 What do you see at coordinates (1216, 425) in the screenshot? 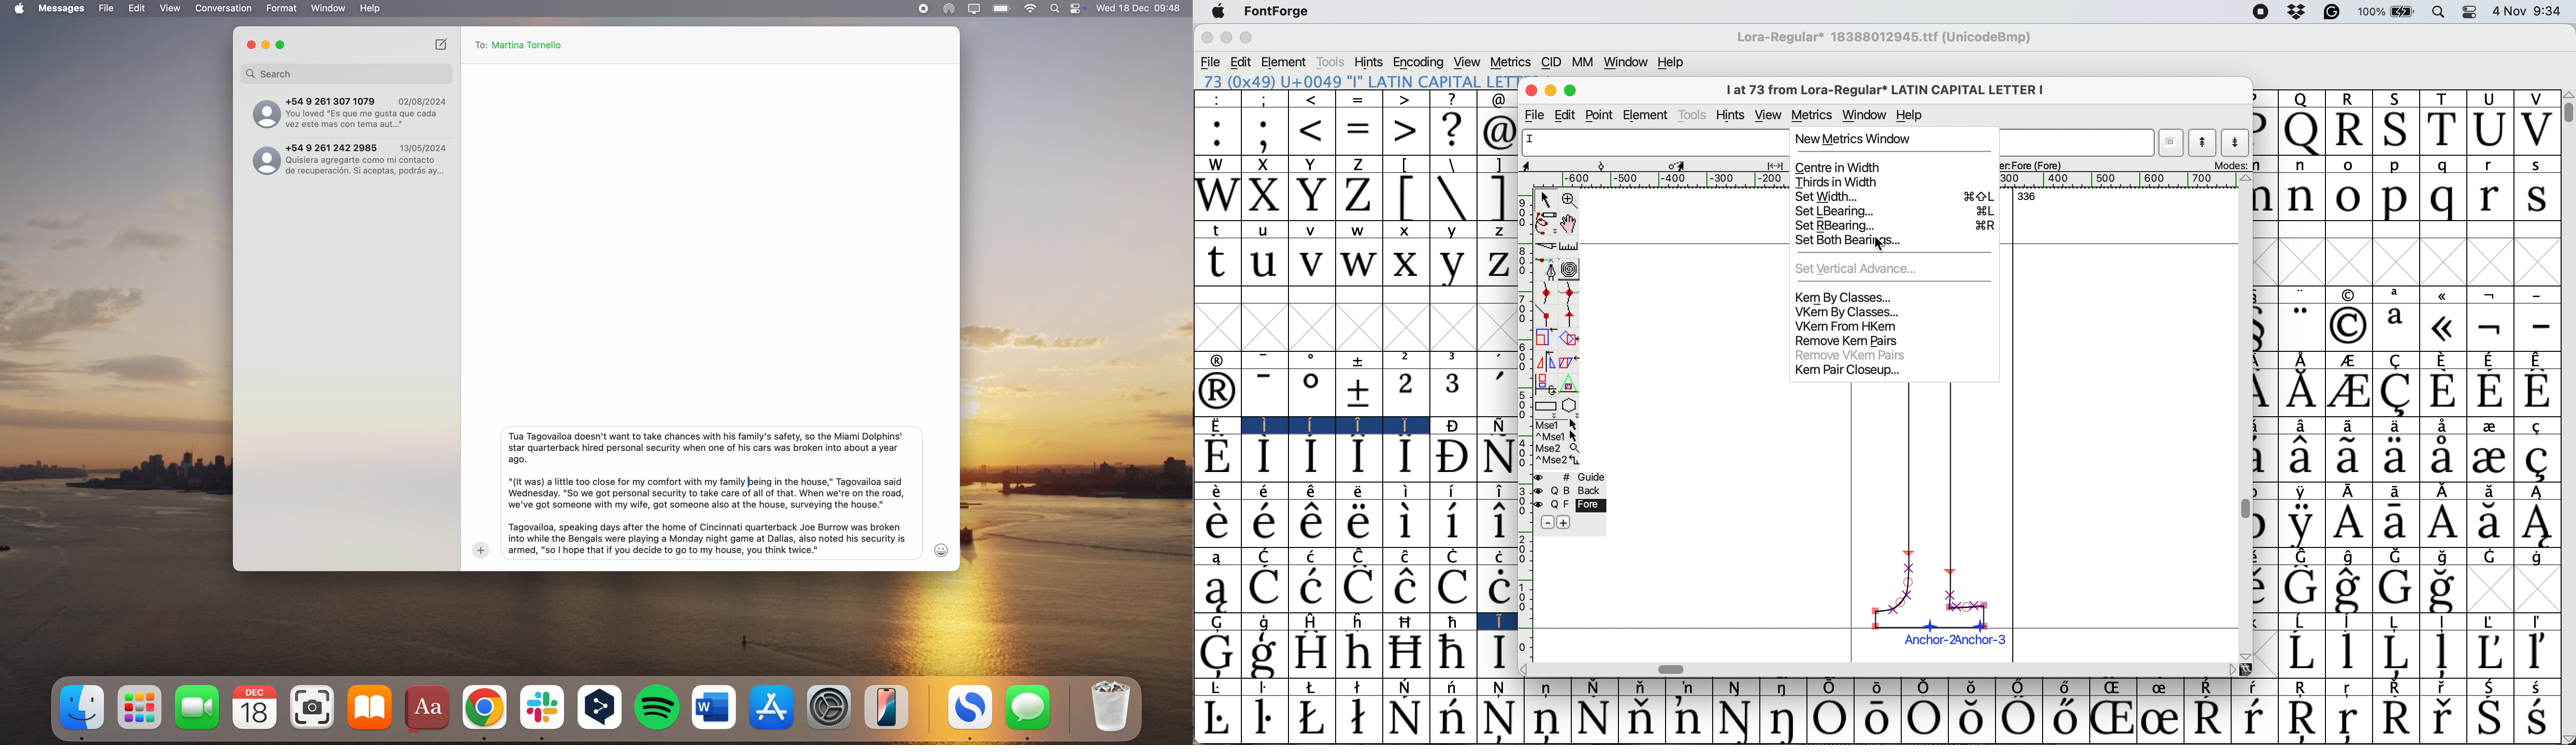
I see `Symbol` at bounding box center [1216, 425].